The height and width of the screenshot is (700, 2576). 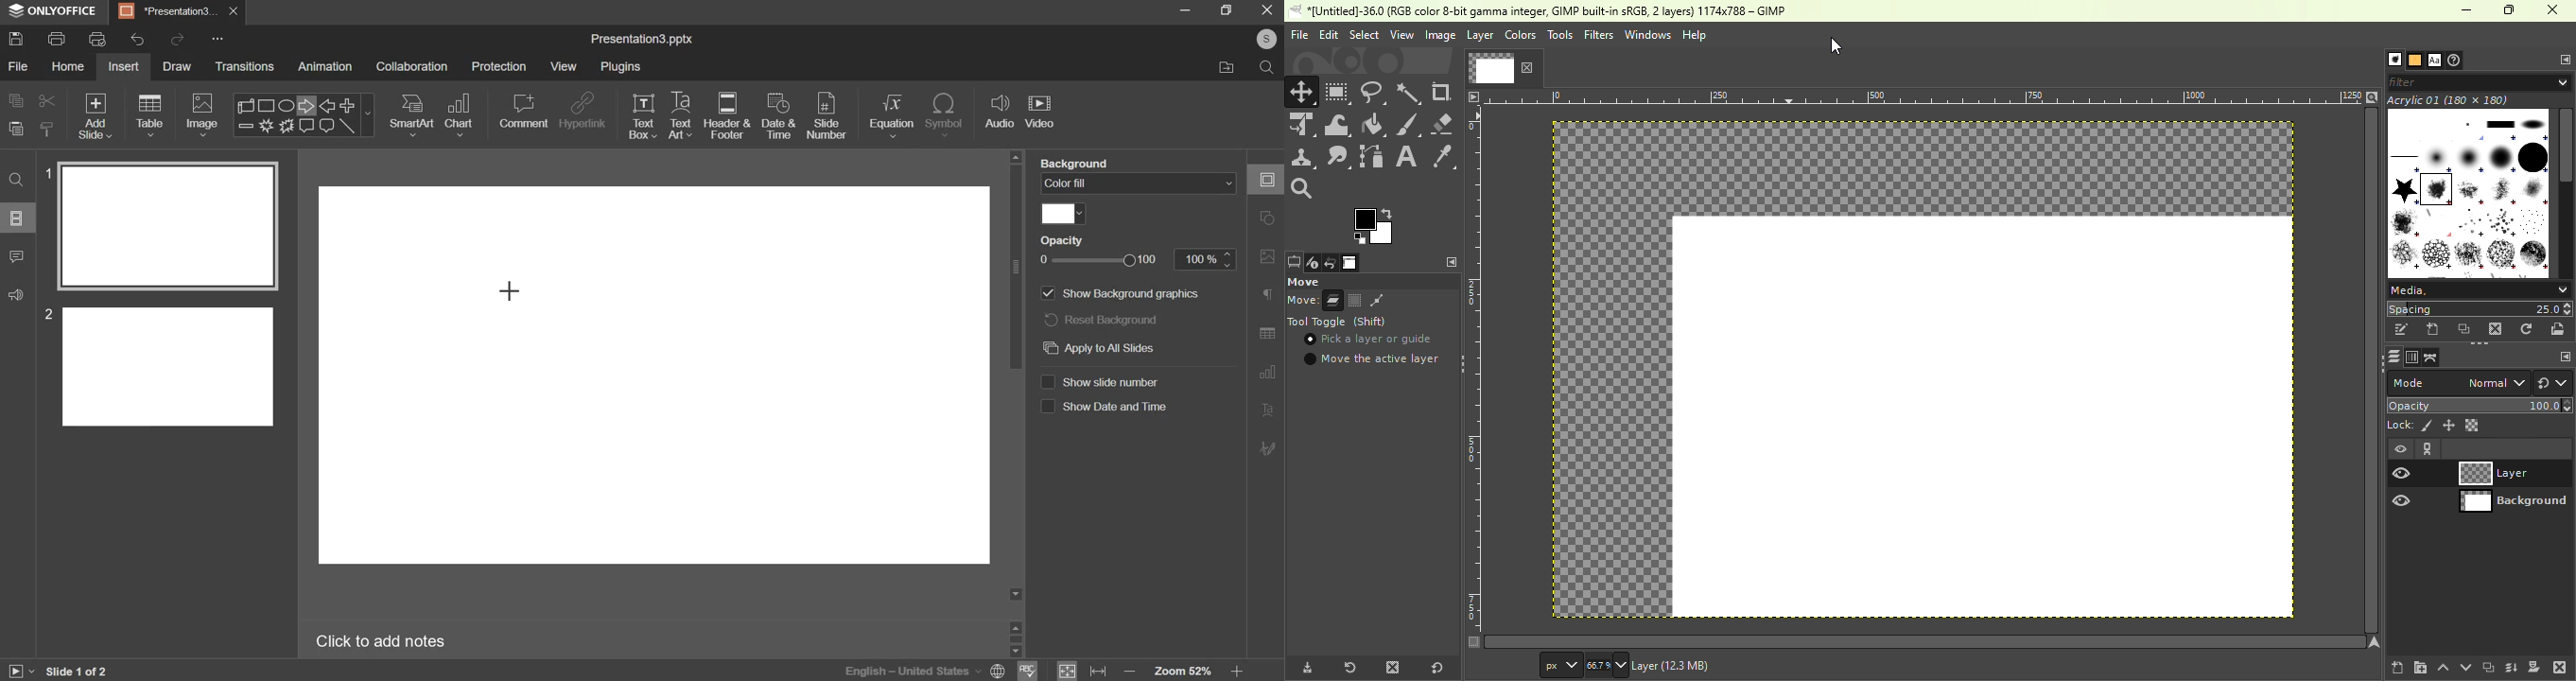 What do you see at coordinates (96, 116) in the screenshot?
I see `add slide` at bounding box center [96, 116].